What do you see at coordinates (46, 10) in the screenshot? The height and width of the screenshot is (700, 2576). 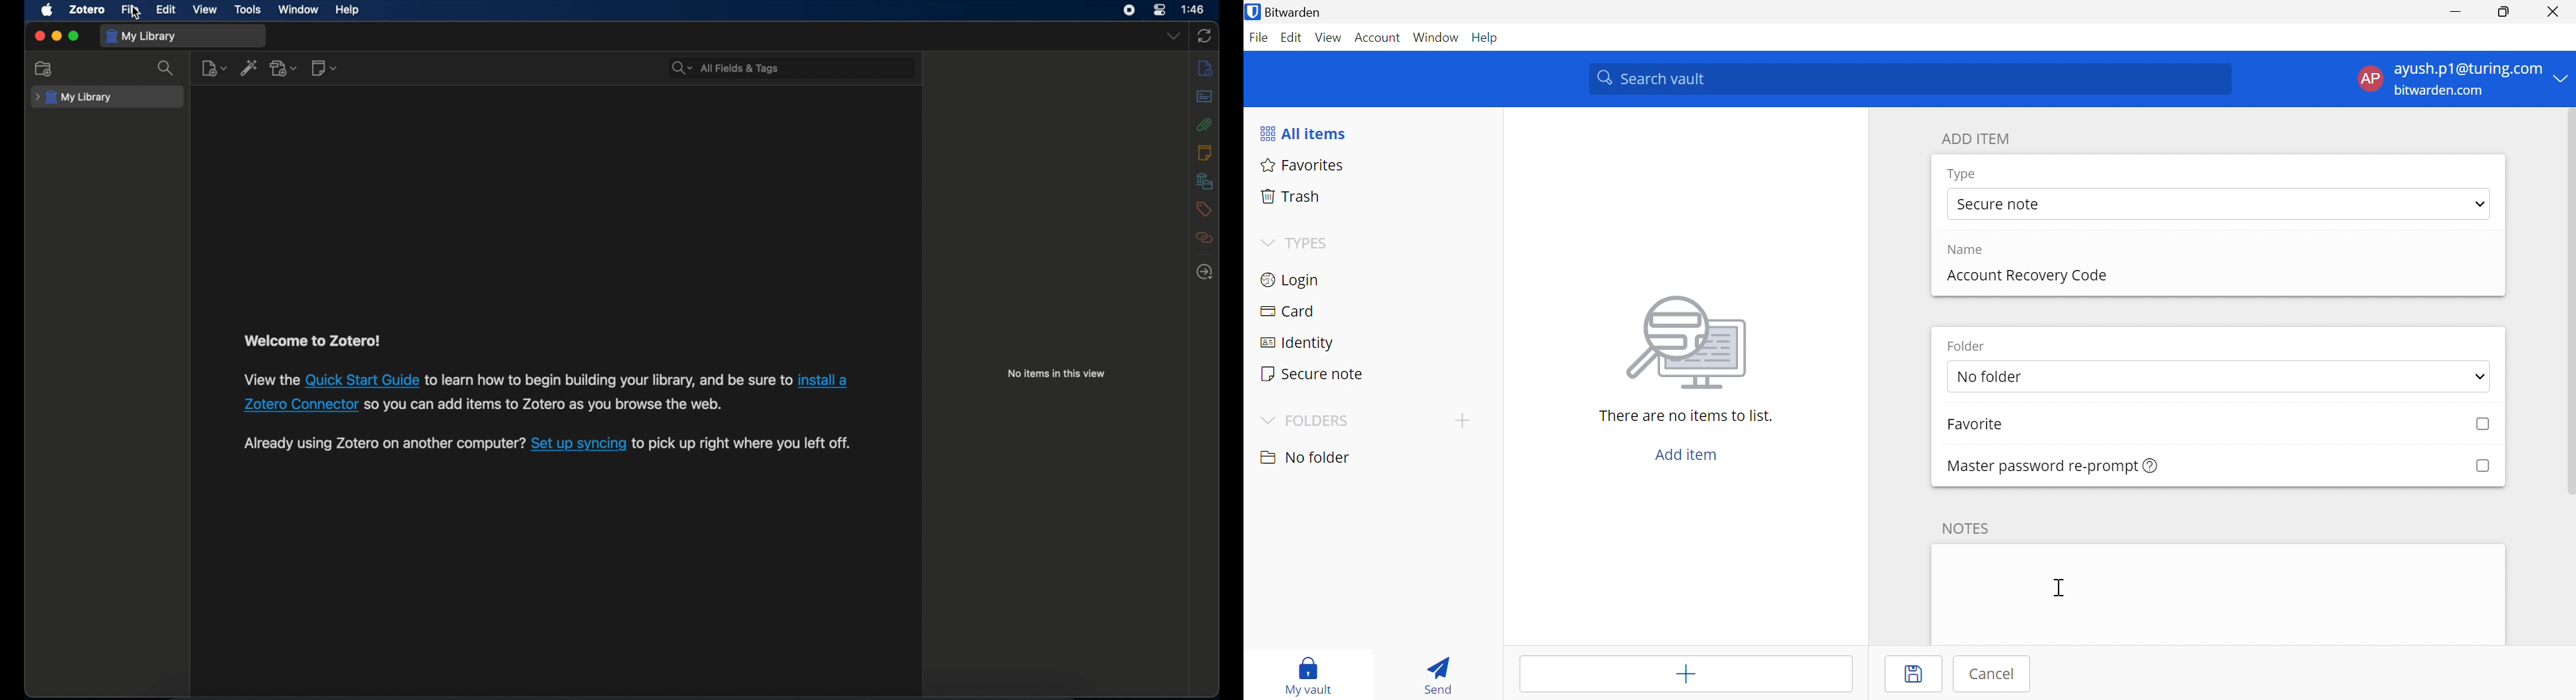 I see `apple` at bounding box center [46, 10].